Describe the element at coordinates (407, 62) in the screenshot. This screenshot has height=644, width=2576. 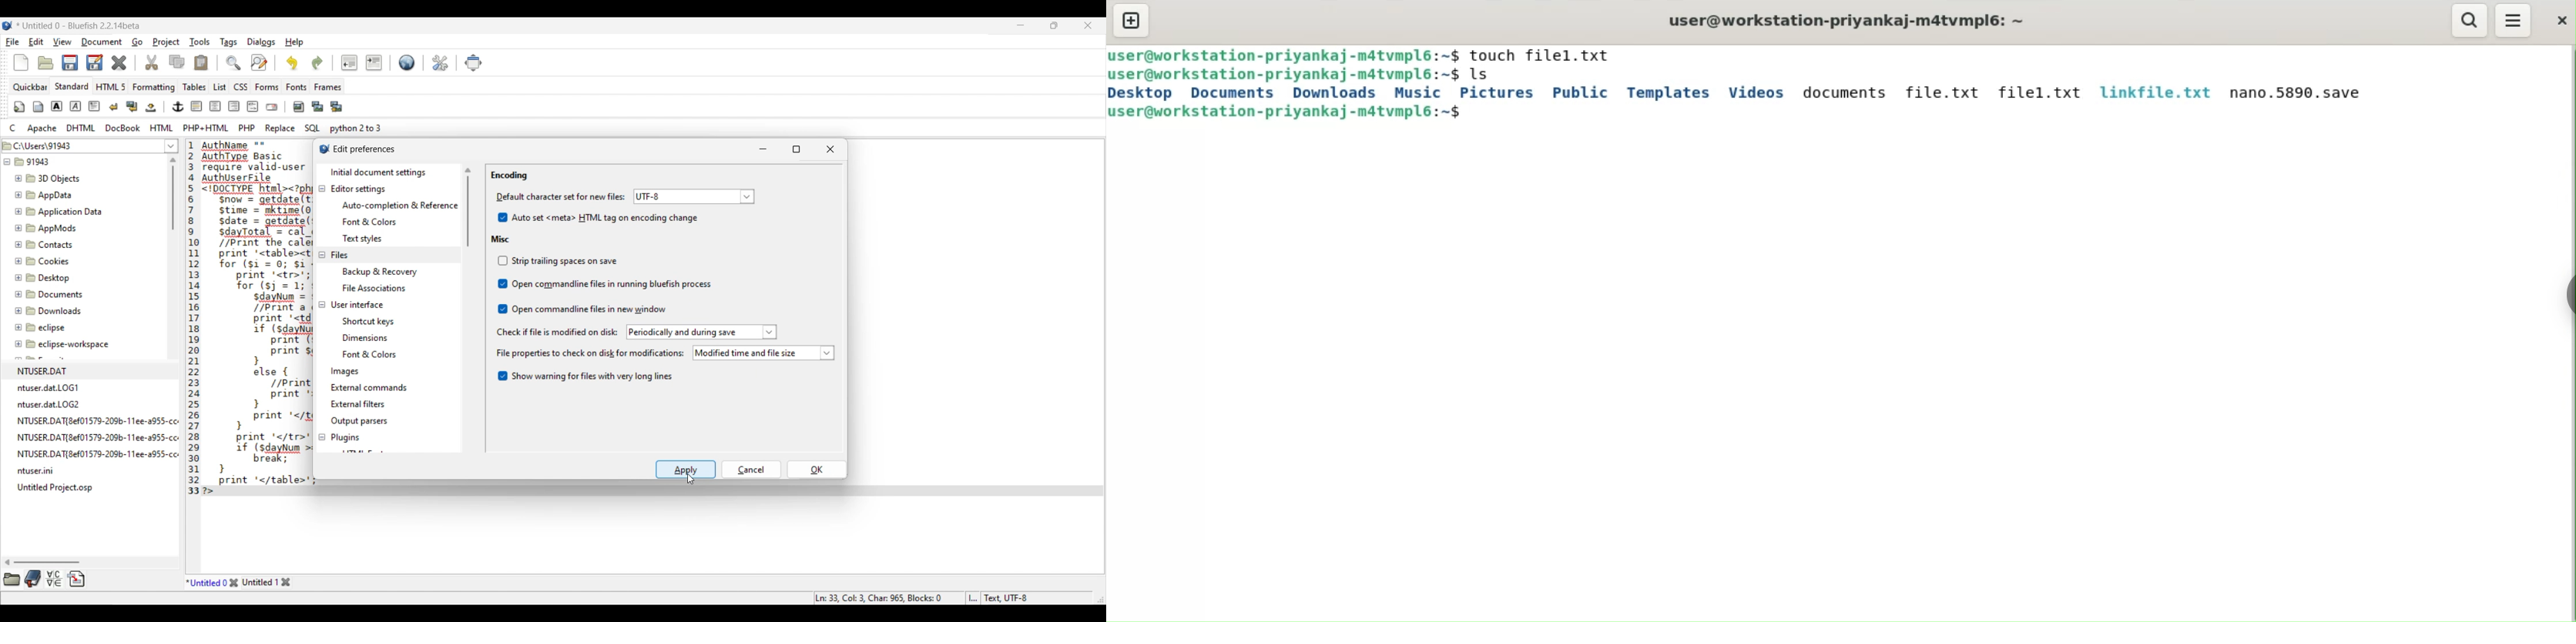
I see `Default settings` at that location.